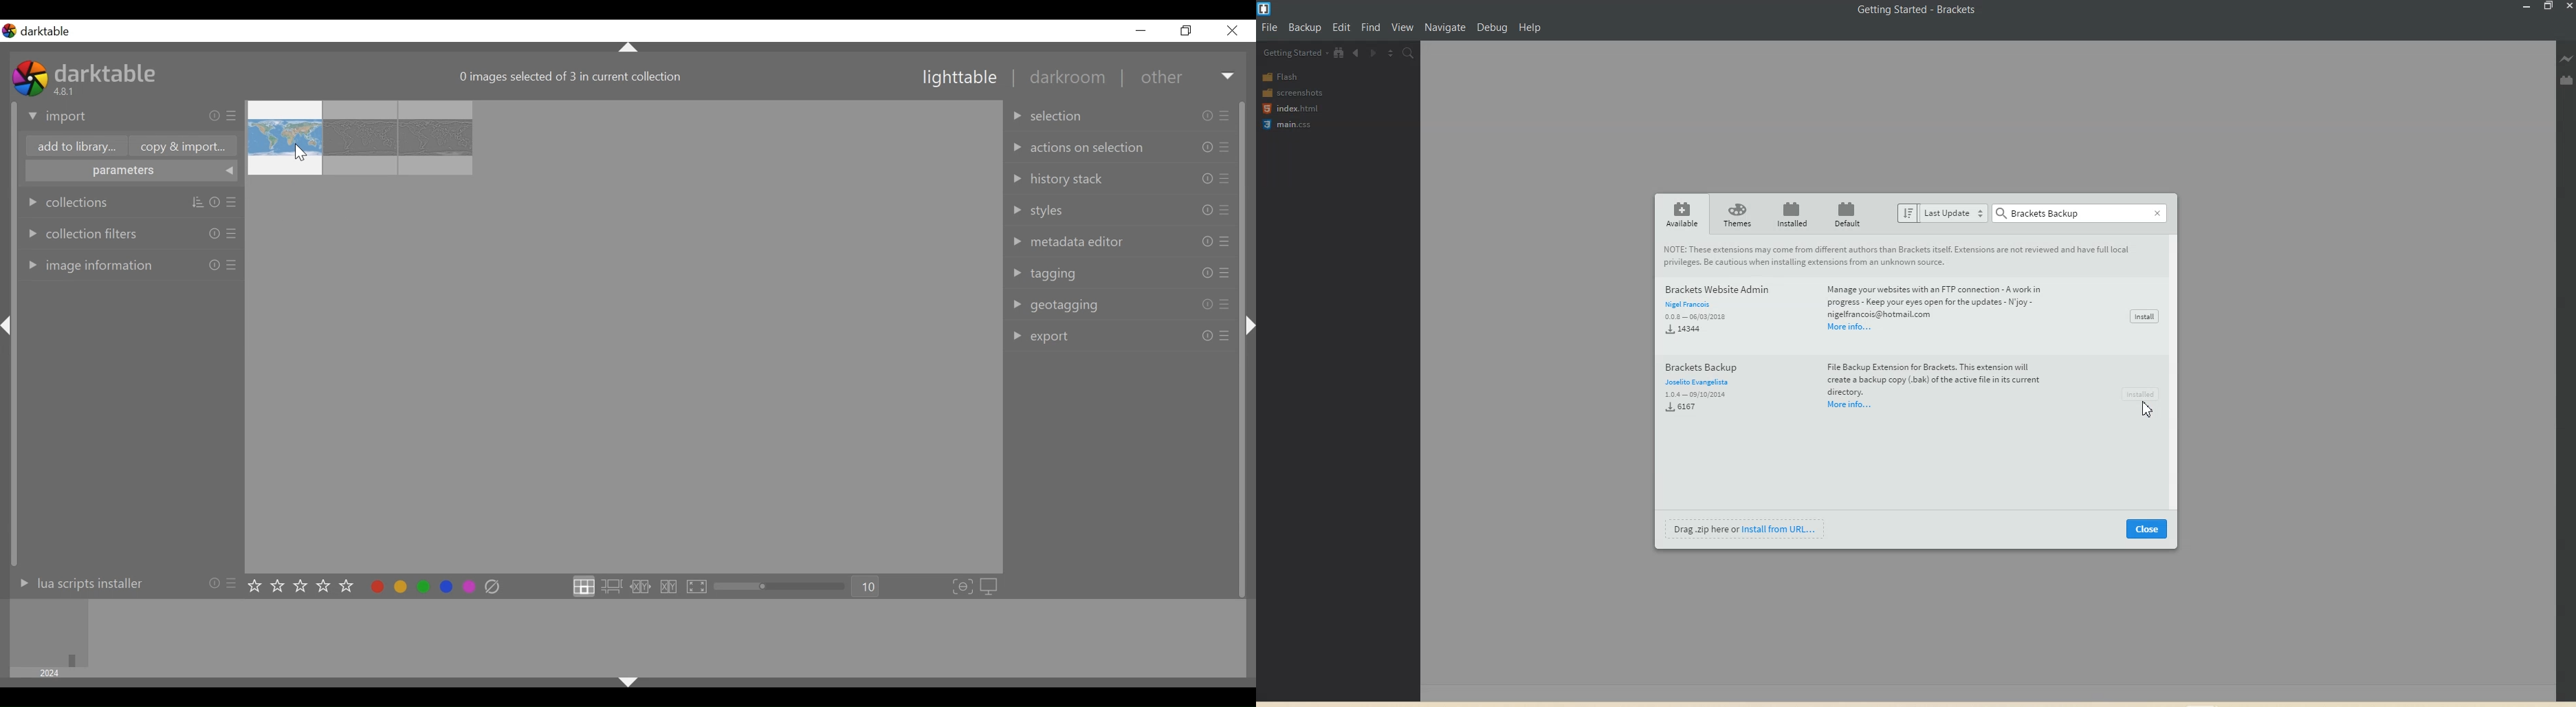  What do you see at coordinates (1145, 30) in the screenshot?
I see `minimize` at bounding box center [1145, 30].